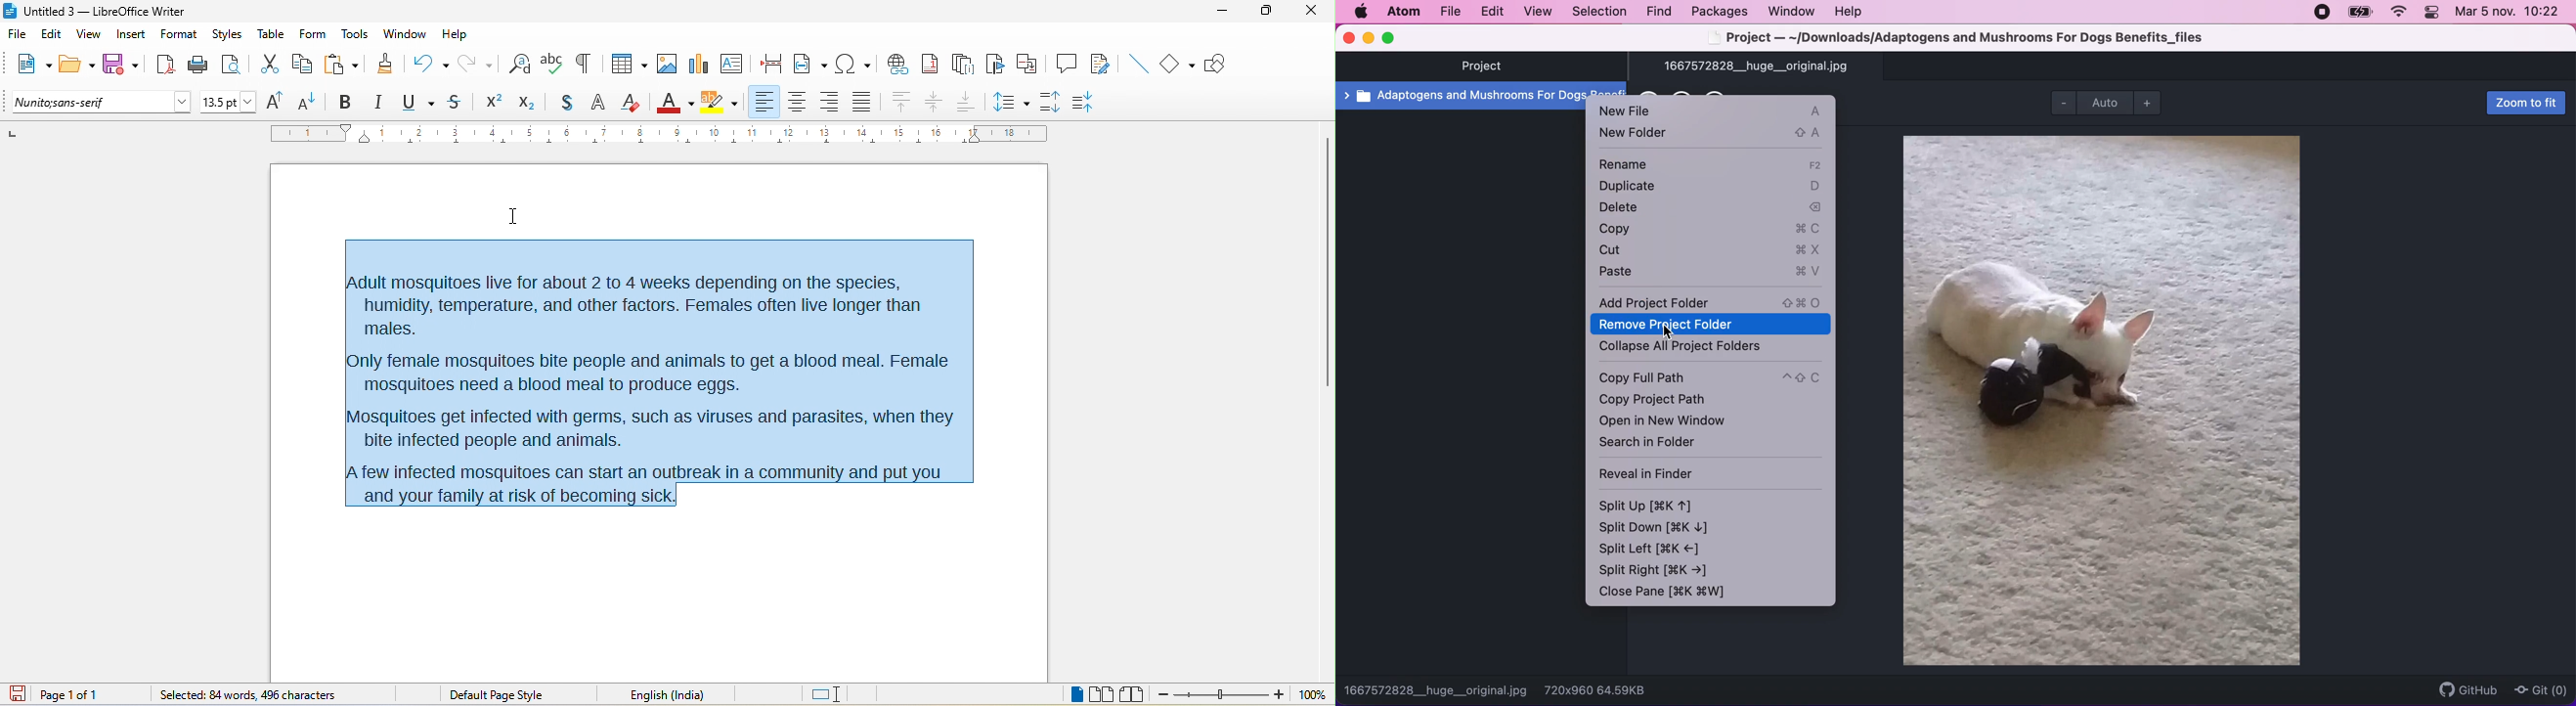  What do you see at coordinates (1068, 695) in the screenshot?
I see `single page view` at bounding box center [1068, 695].